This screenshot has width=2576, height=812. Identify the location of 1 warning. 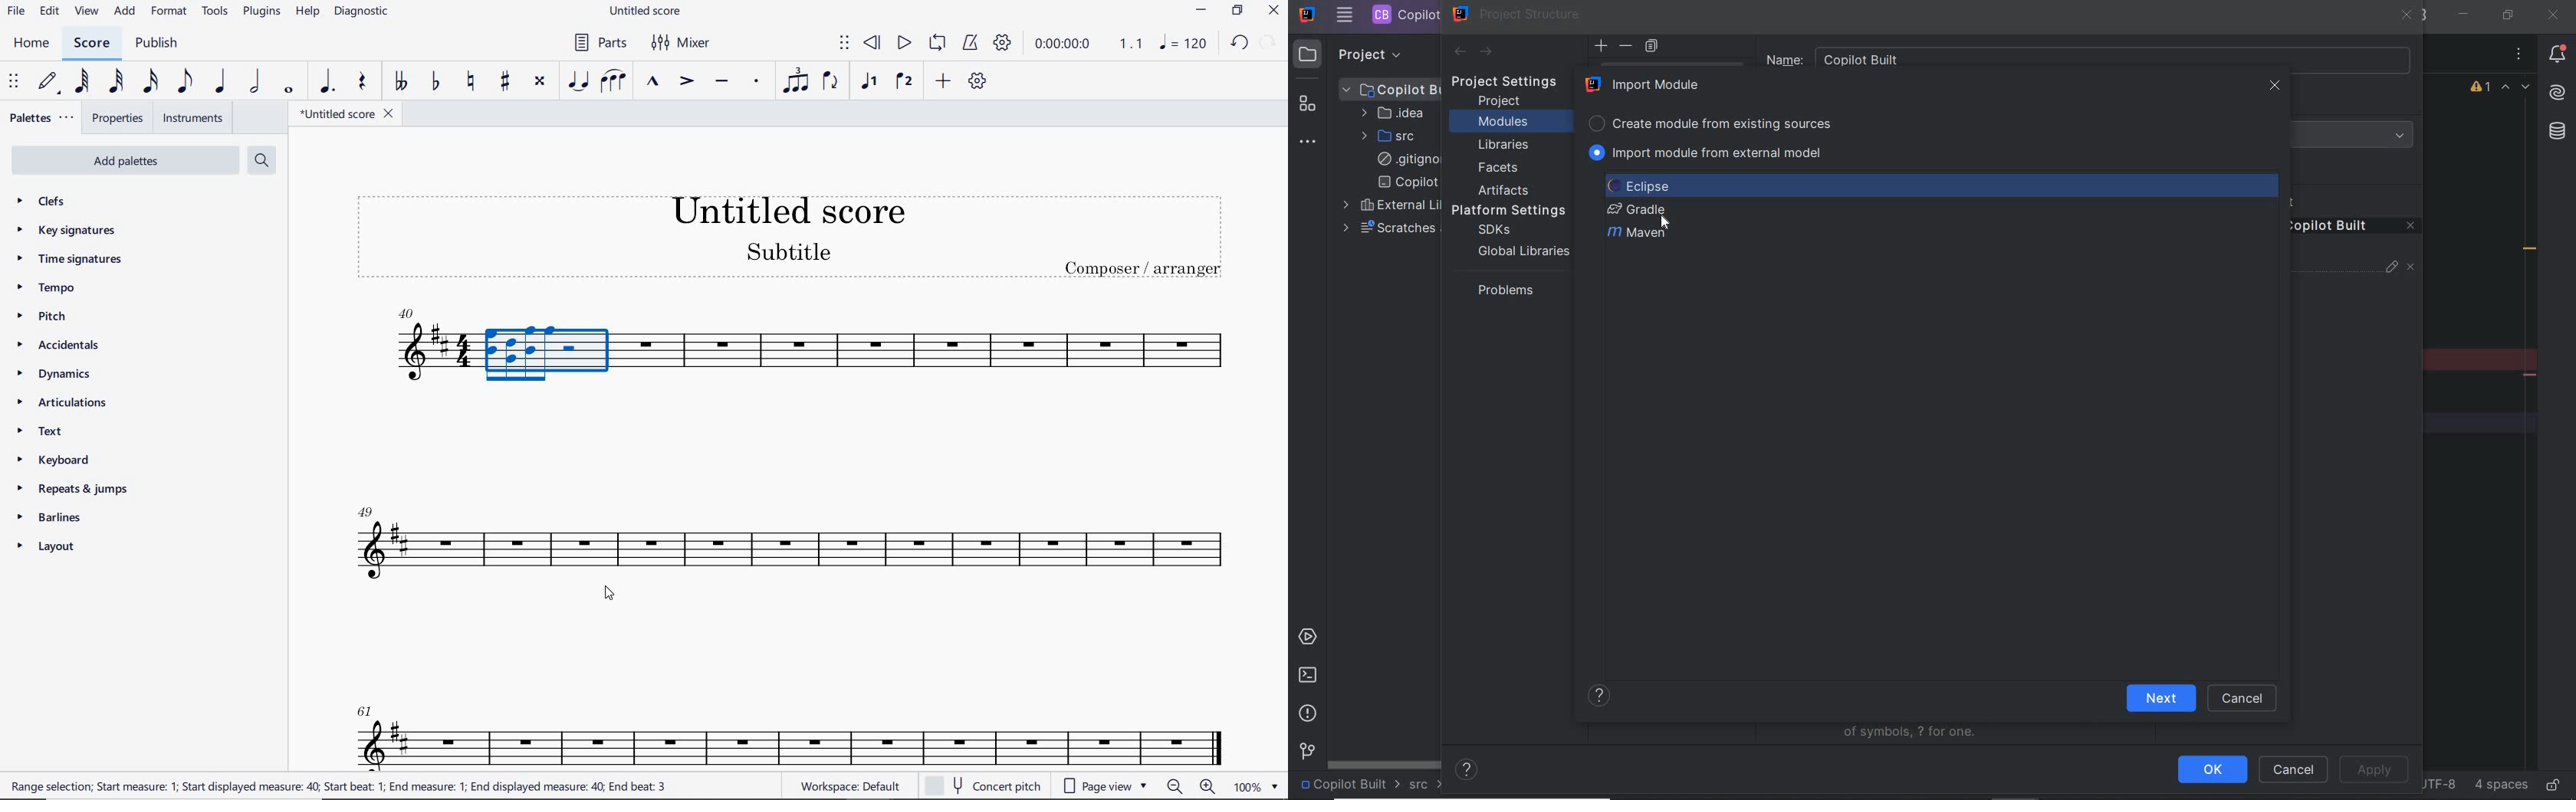
(2482, 89).